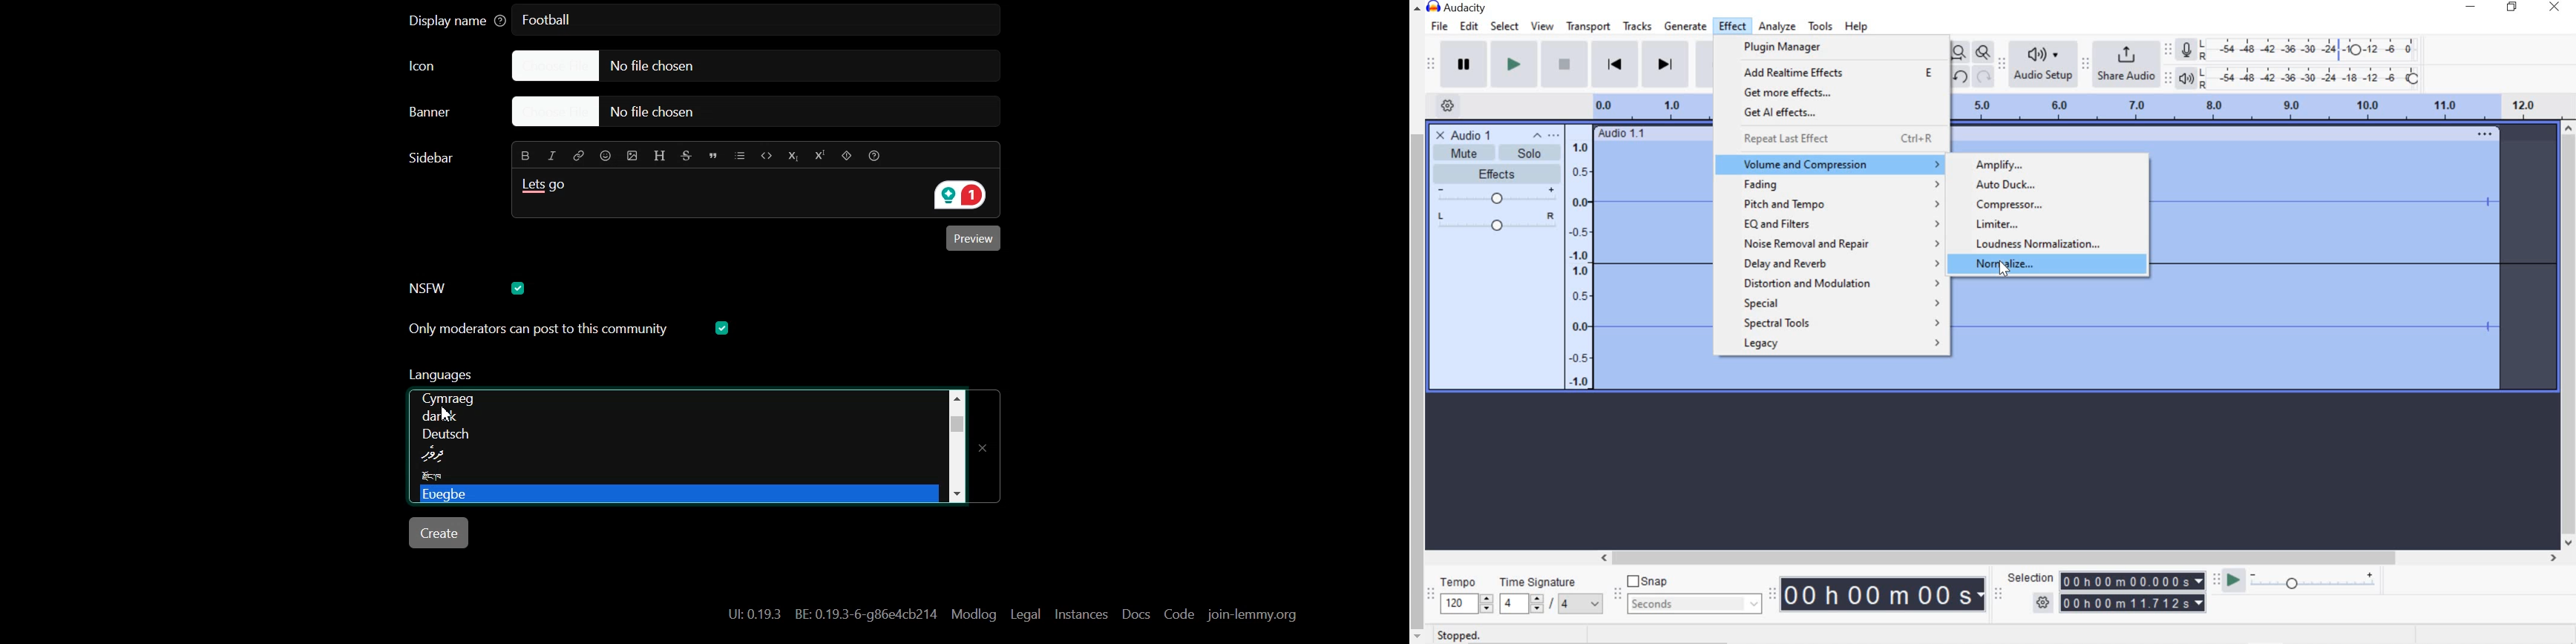 The width and height of the screenshot is (2576, 644). What do you see at coordinates (2043, 64) in the screenshot?
I see `Audio setup` at bounding box center [2043, 64].